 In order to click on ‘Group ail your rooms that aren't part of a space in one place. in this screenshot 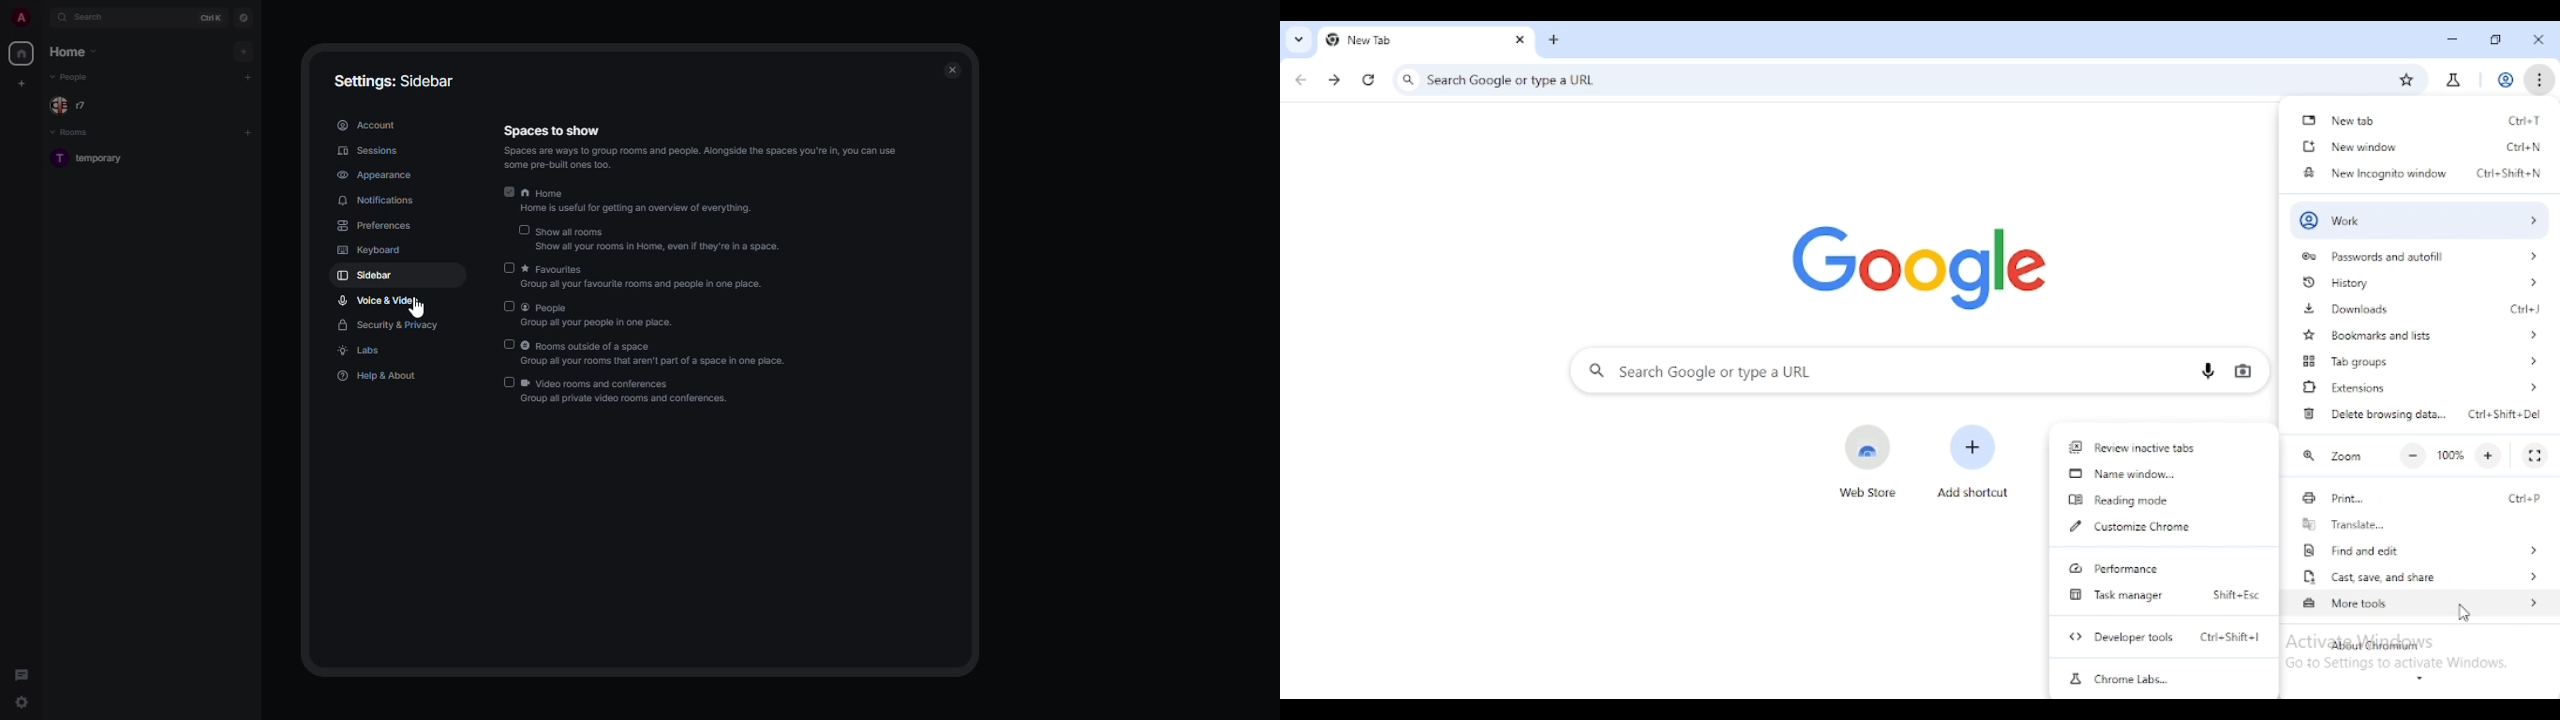, I will do `click(652, 363)`.